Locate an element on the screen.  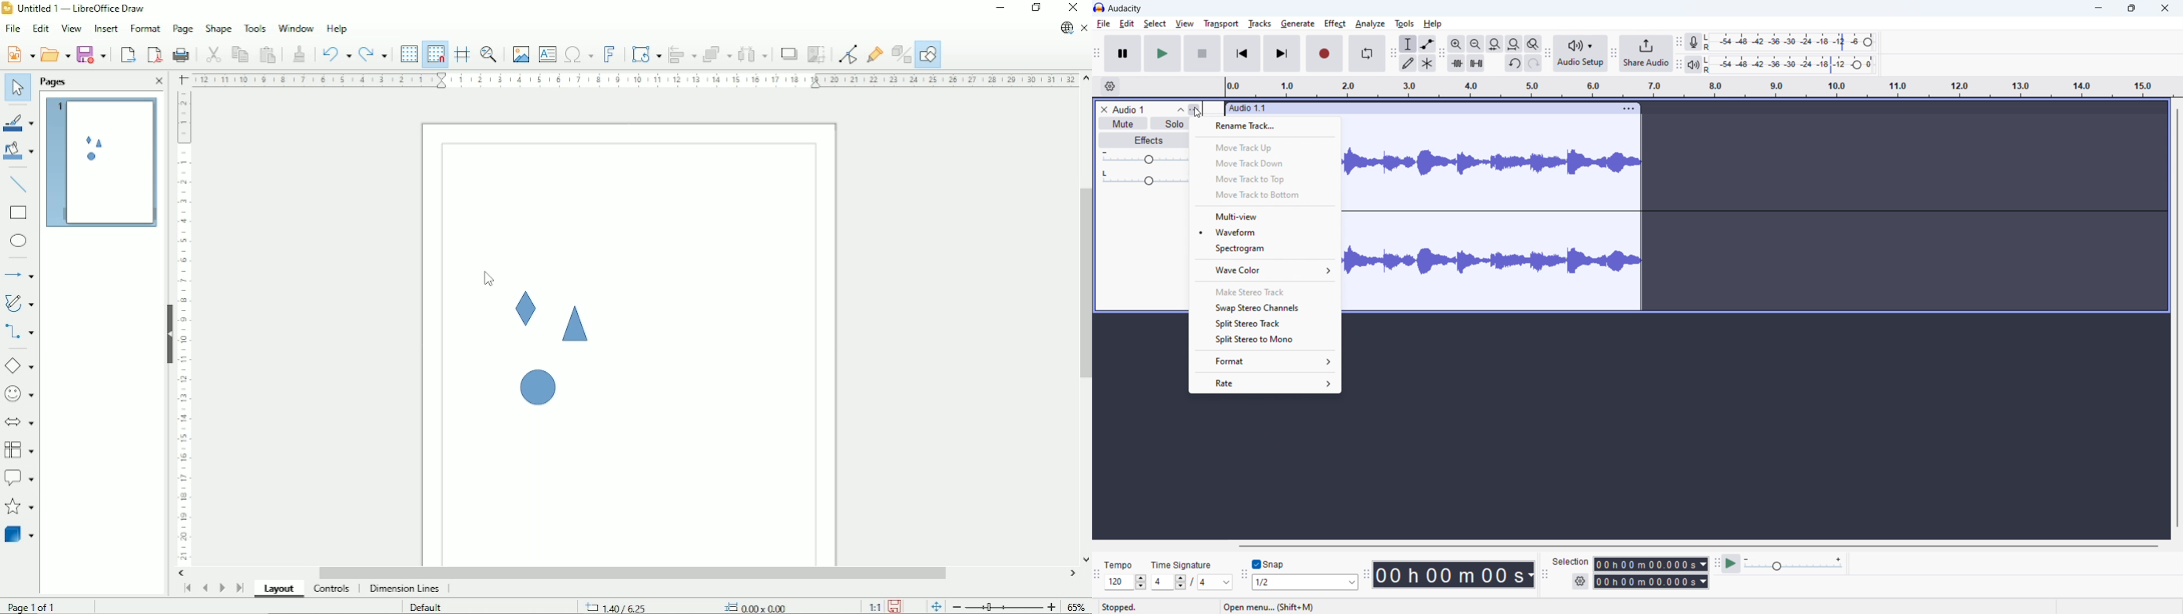
split stereo track is located at coordinates (1264, 325).